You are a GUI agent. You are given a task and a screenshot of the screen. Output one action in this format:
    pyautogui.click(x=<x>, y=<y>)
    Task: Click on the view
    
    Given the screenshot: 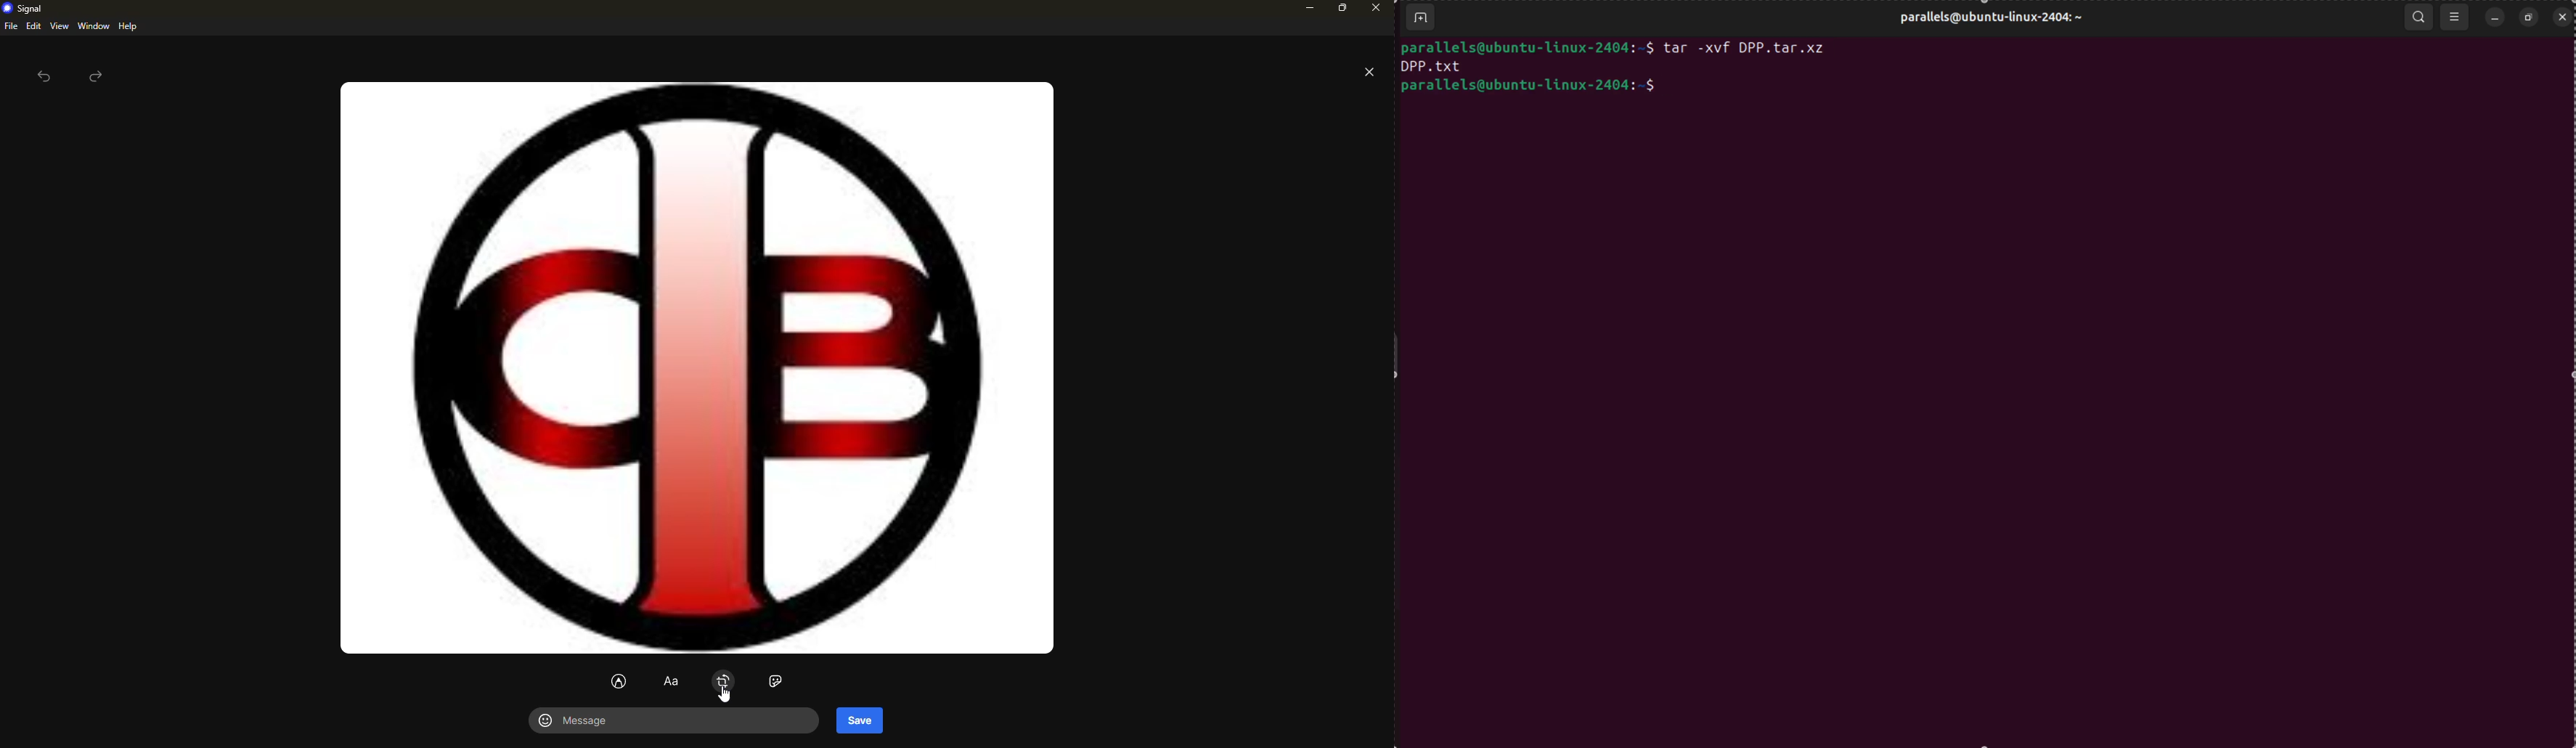 What is the action you would take?
    pyautogui.click(x=60, y=27)
    